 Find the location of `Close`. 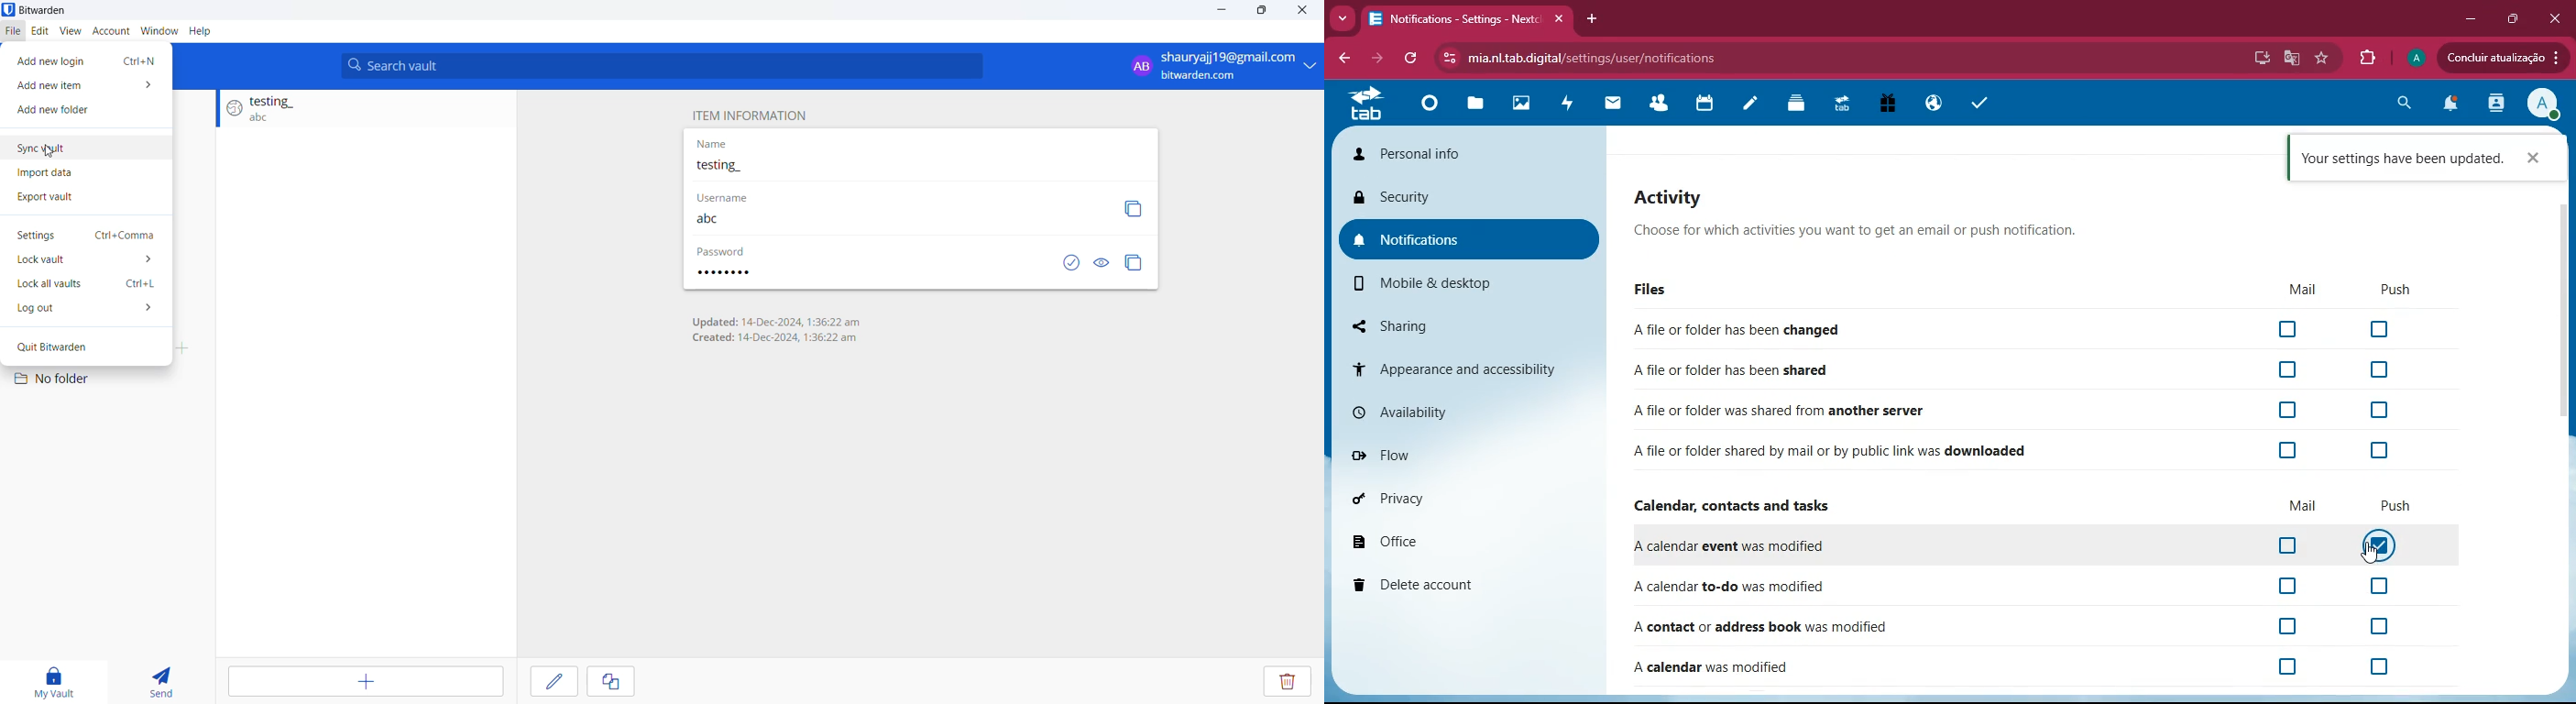

Close is located at coordinates (1308, 12).